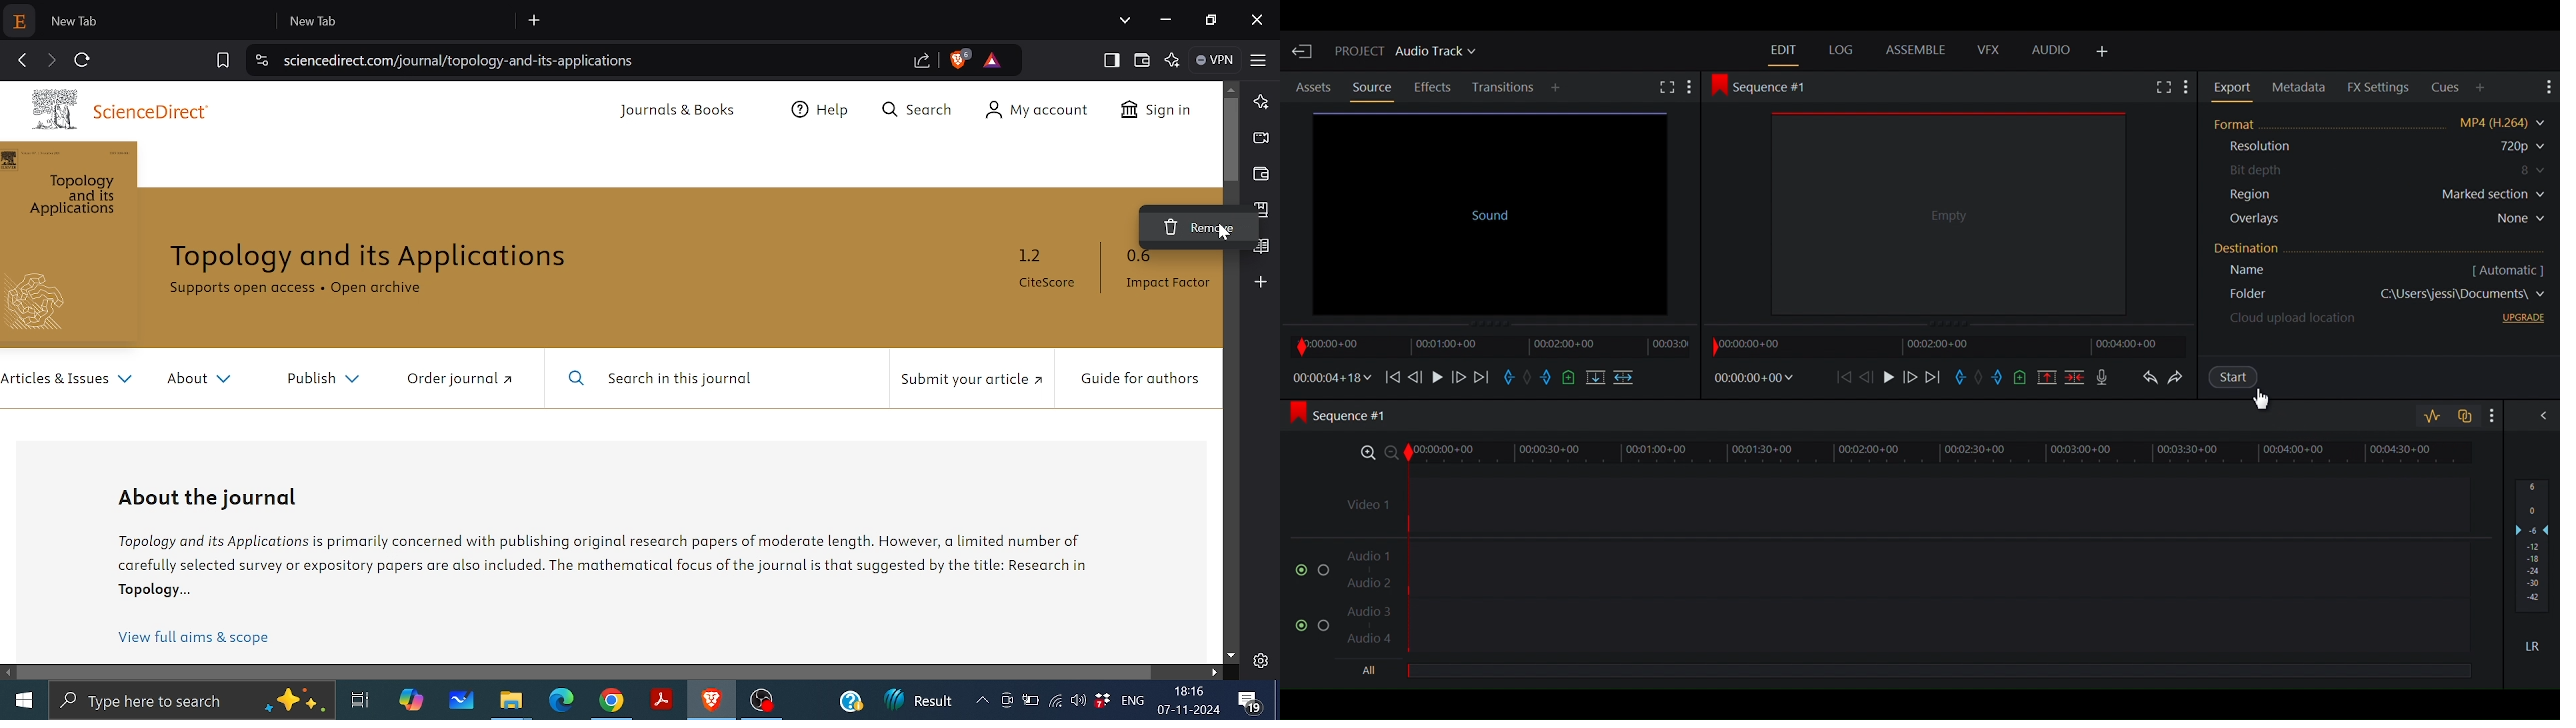  Describe the element at coordinates (1765, 86) in the screenshot. I see `Sequence #1` at that location.